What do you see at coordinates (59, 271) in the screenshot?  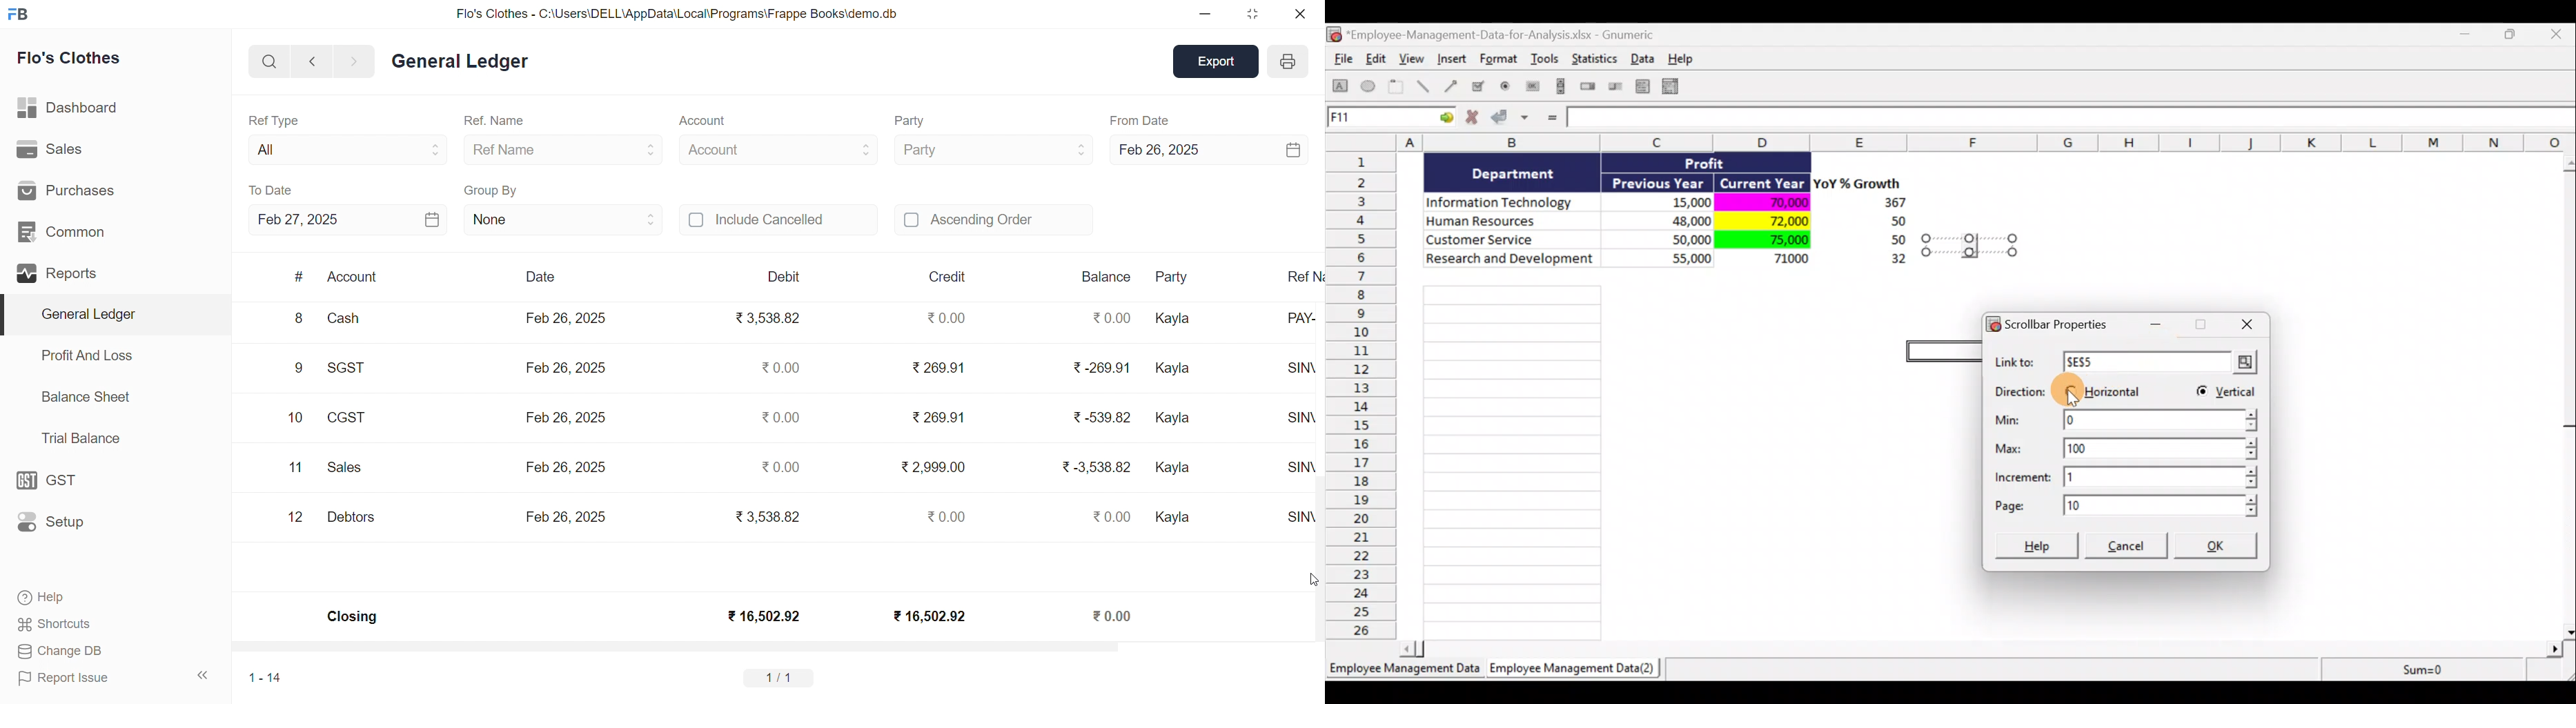 I see `Reports` at bounding box center [59, 271].